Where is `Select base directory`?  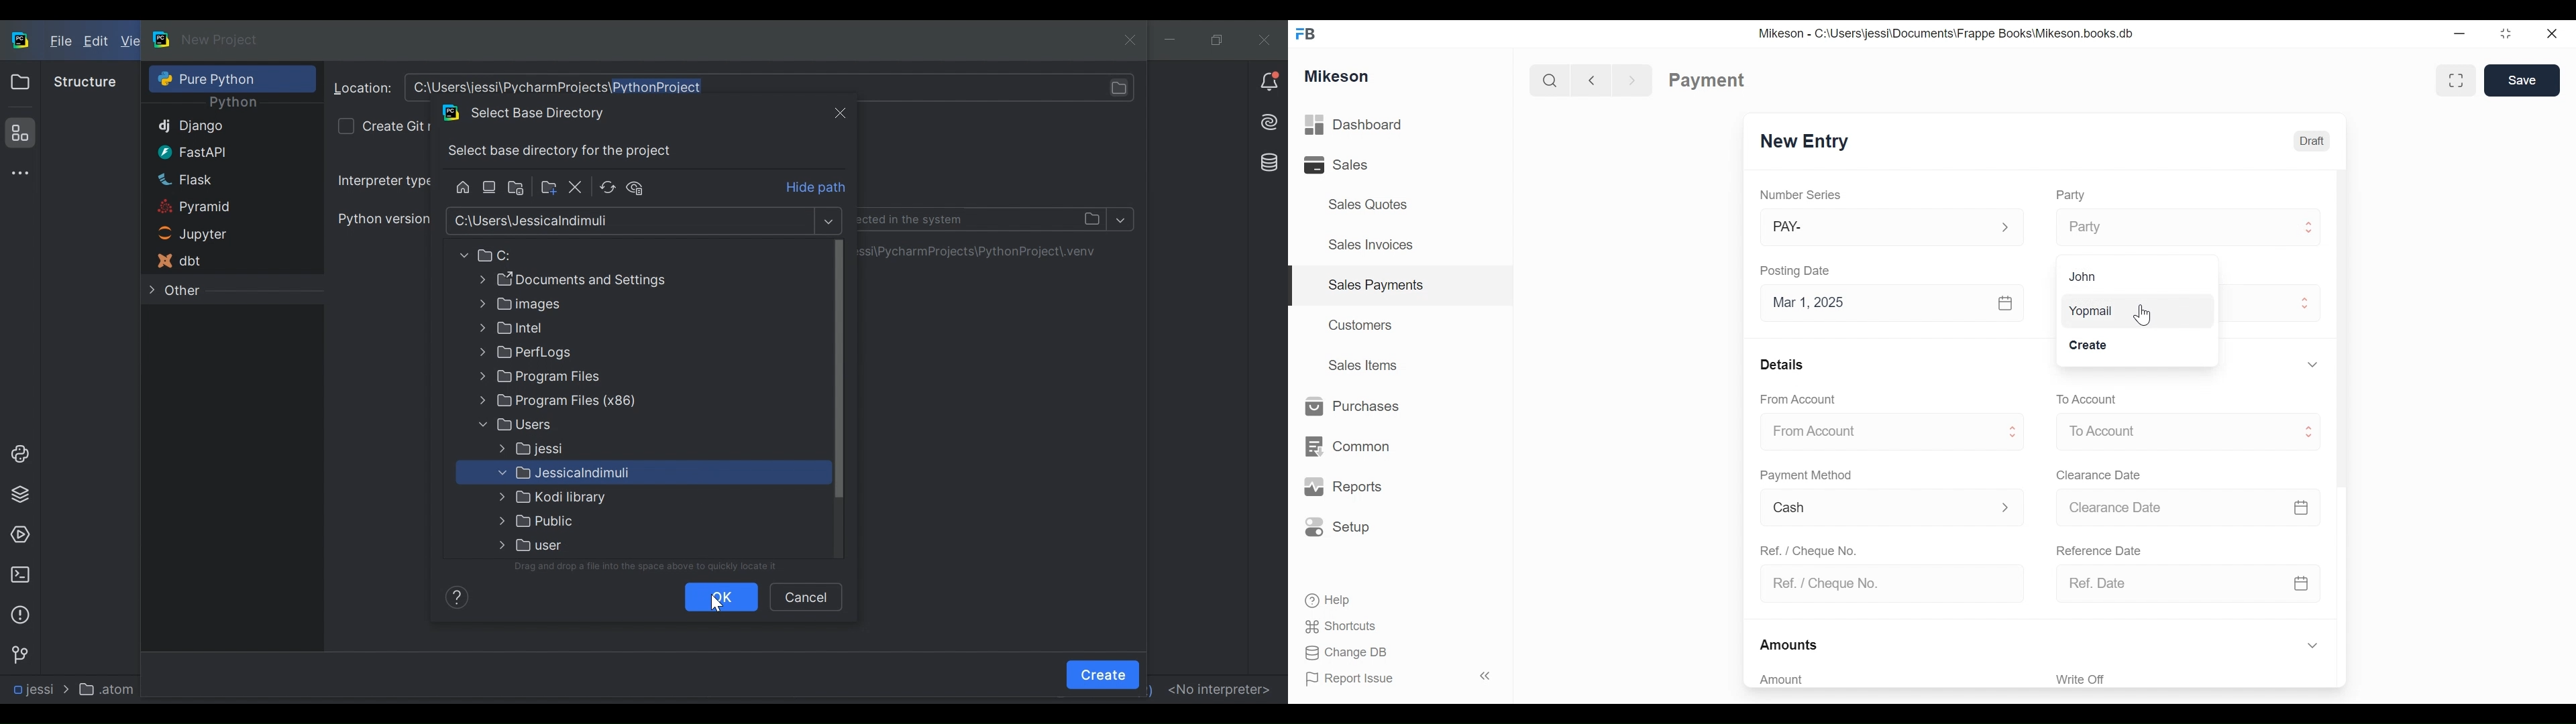 Select base directory is located at coordinates (632, 221).